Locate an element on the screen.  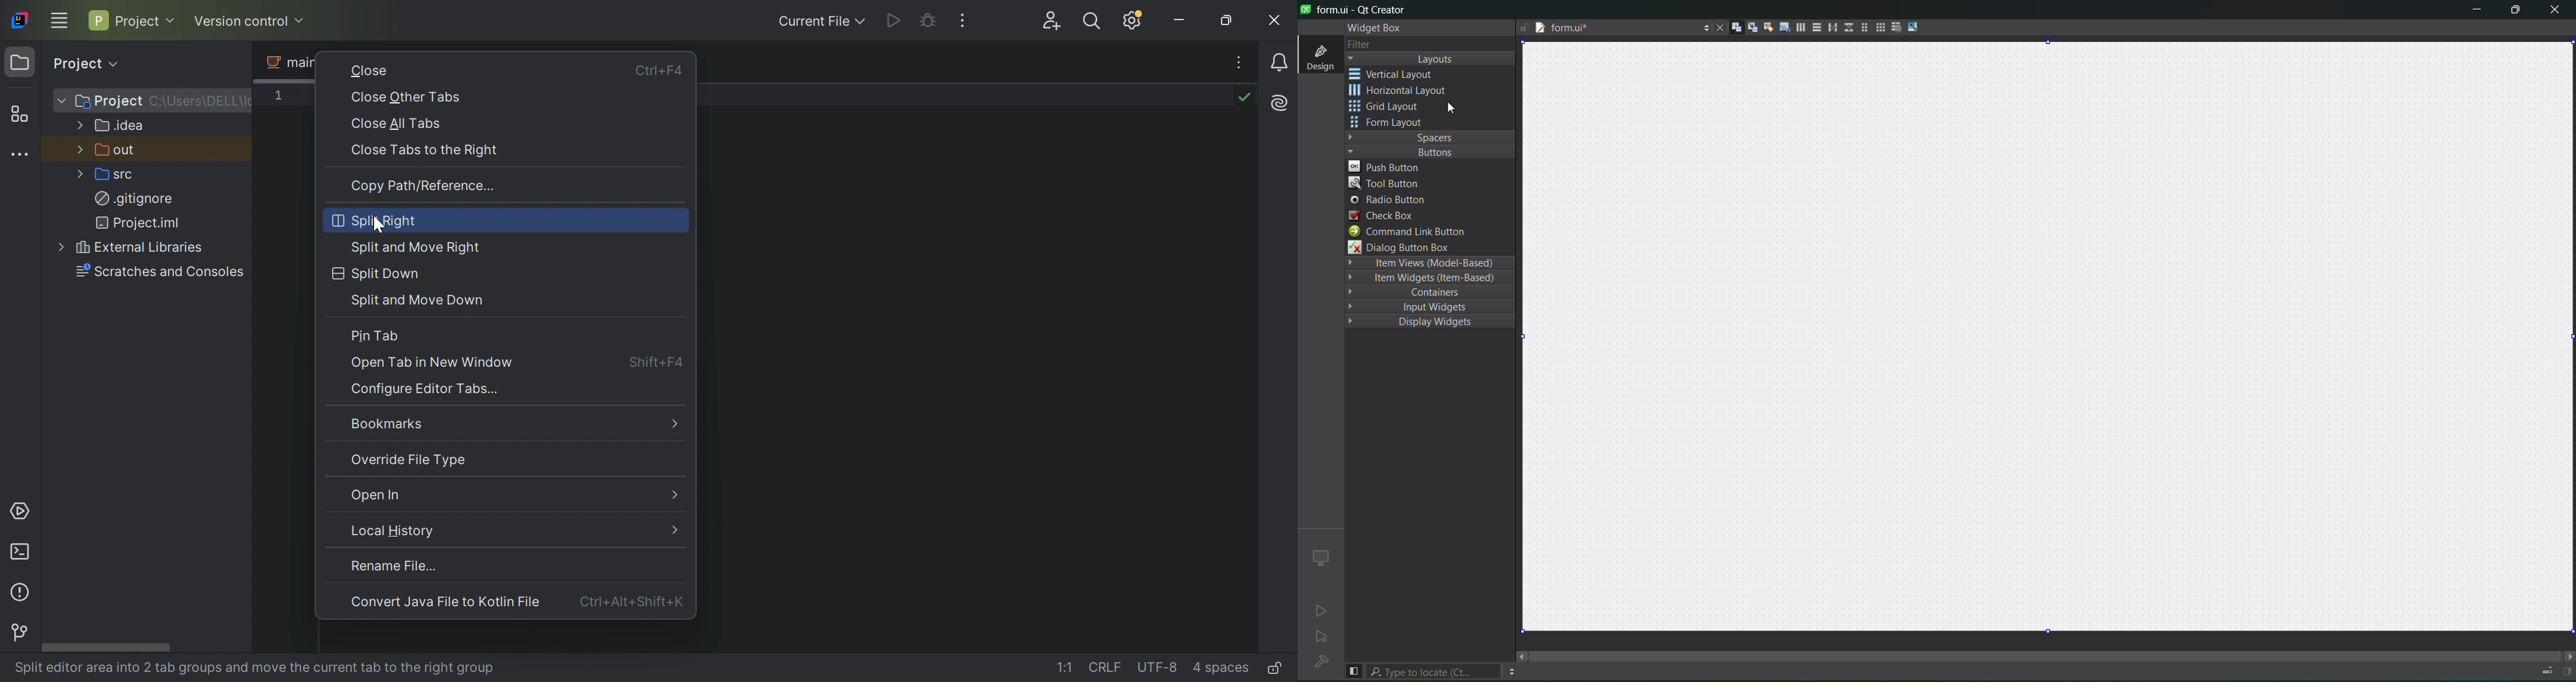
icon is located at coordinates (1319, 557).